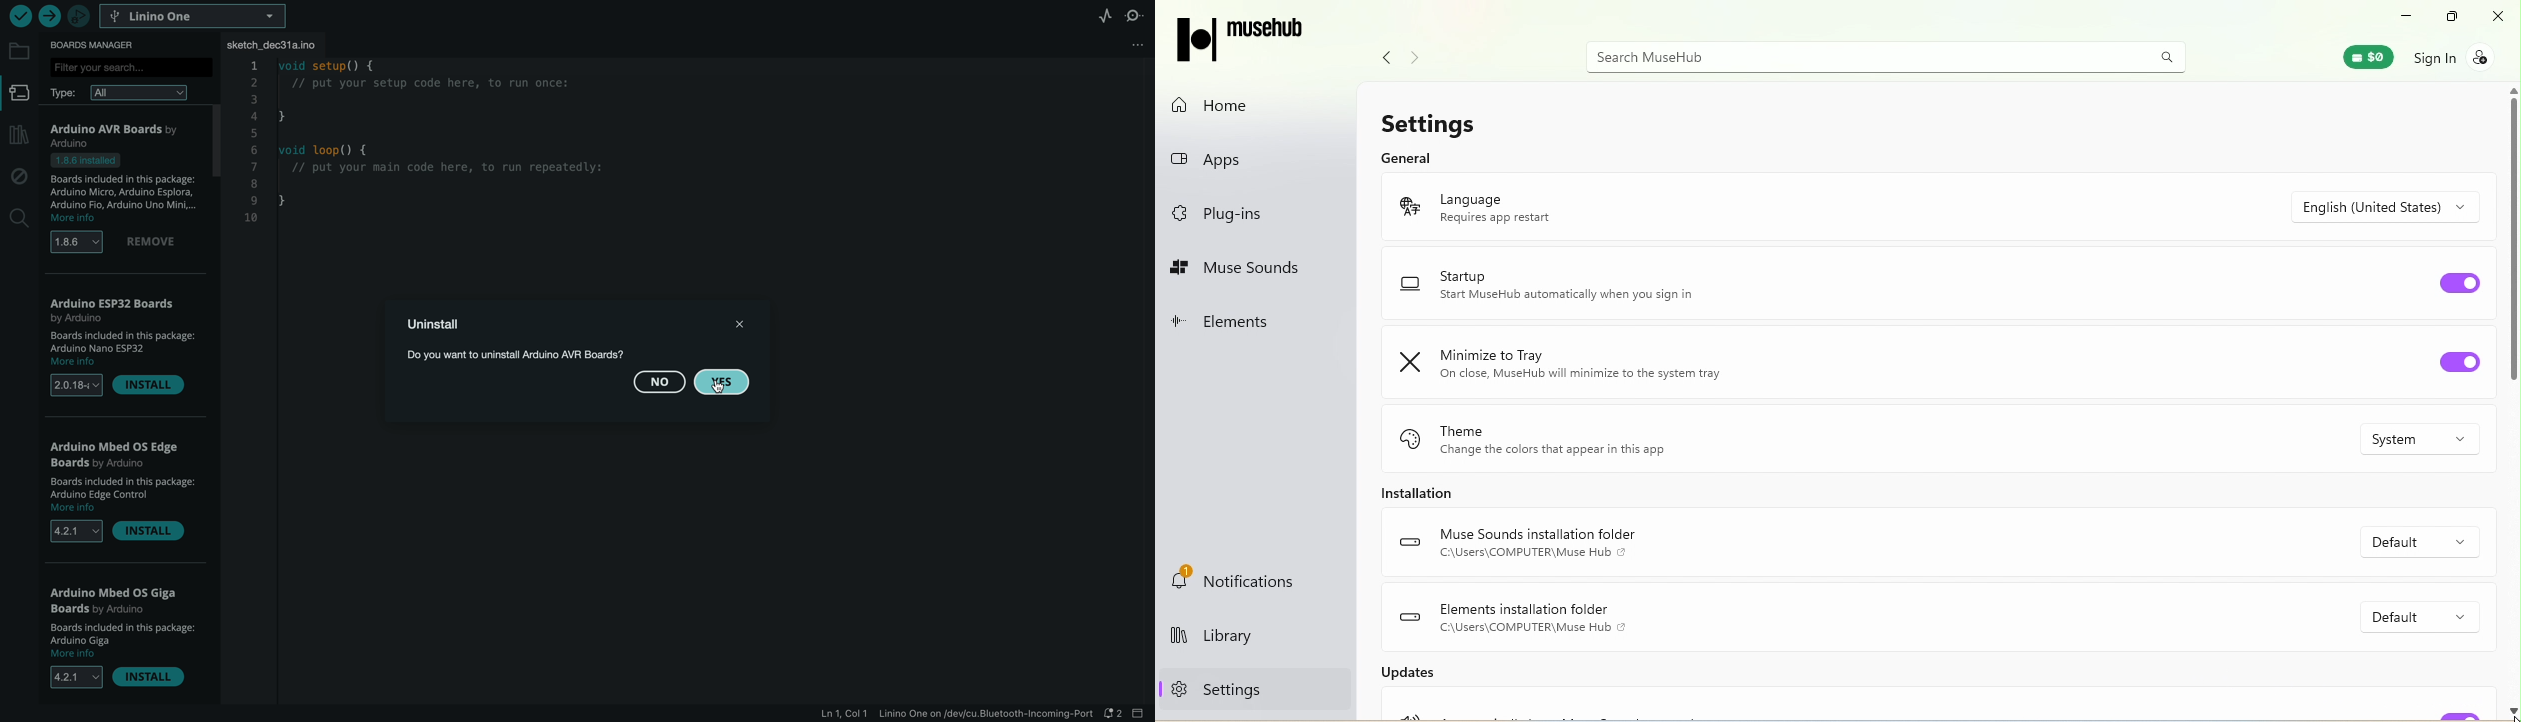 This screenshot has height=728, width=2548. Describe the element at coordinates (1249, 214) in the screenshot. I see `Plug-ins` at that location.